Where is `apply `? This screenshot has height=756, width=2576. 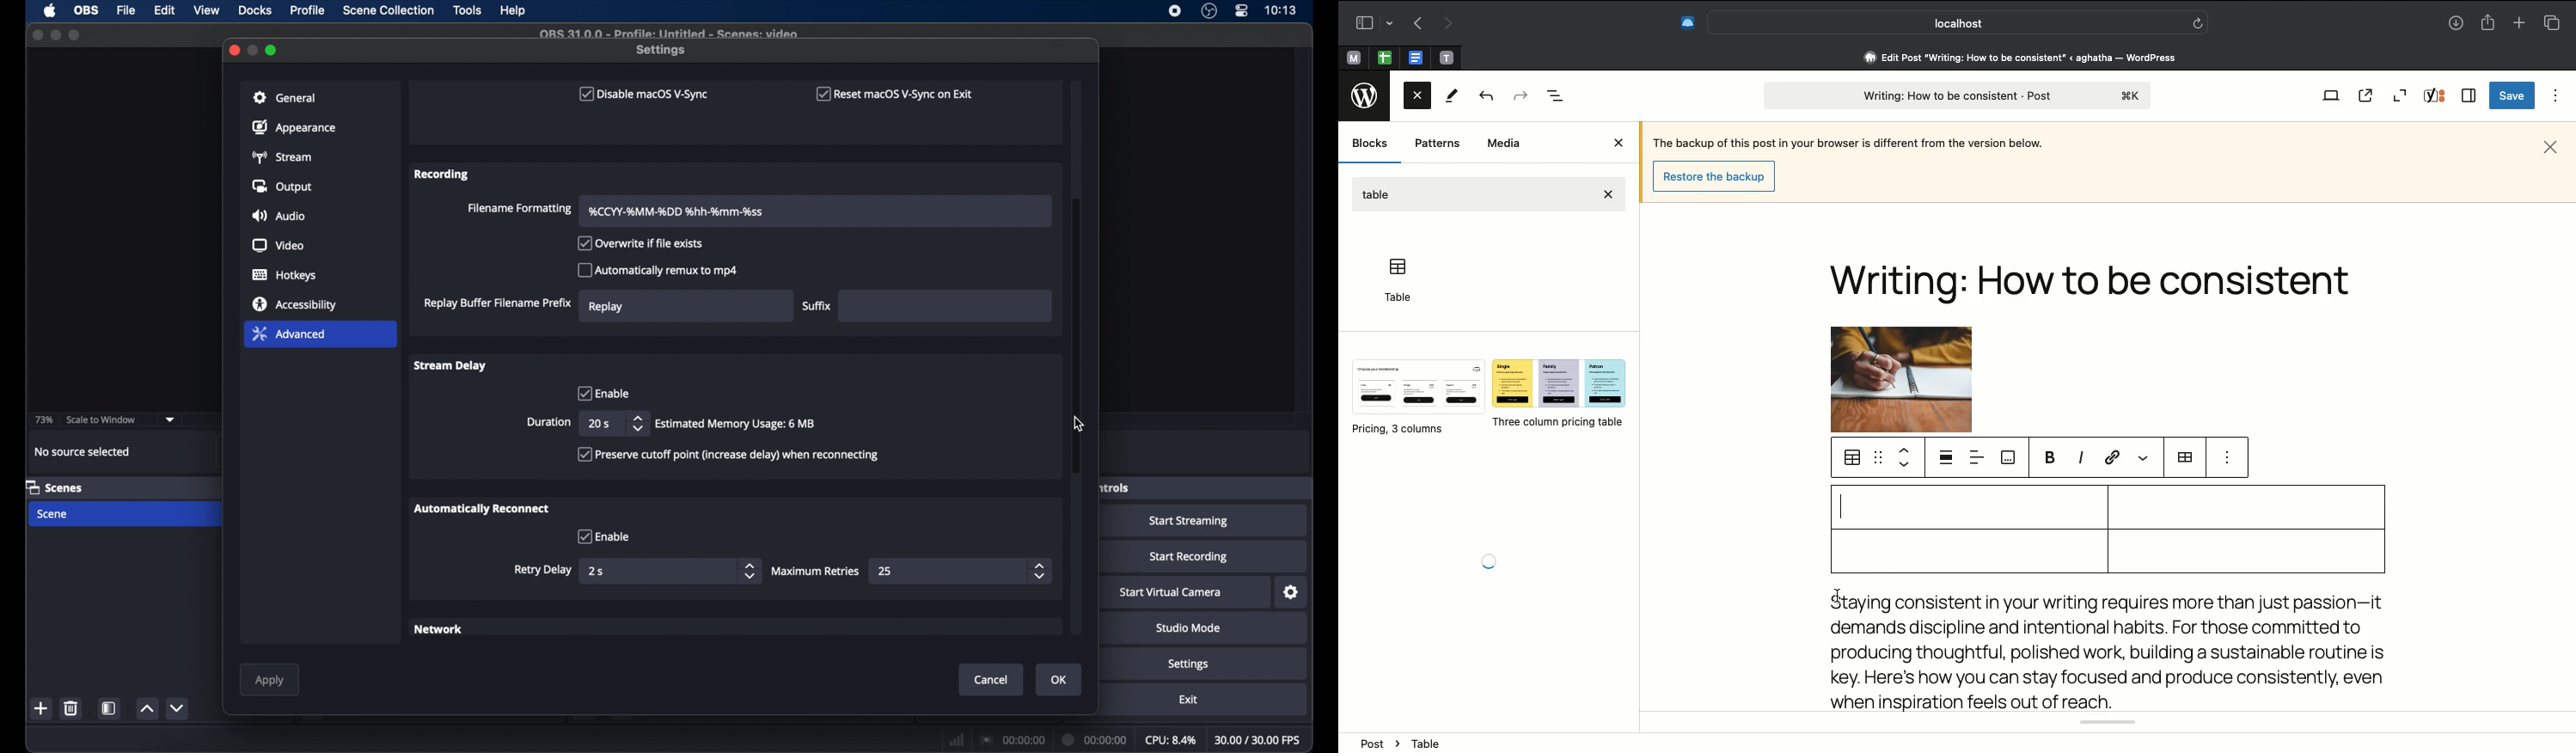
apply  is located at coordinates (269, 680).